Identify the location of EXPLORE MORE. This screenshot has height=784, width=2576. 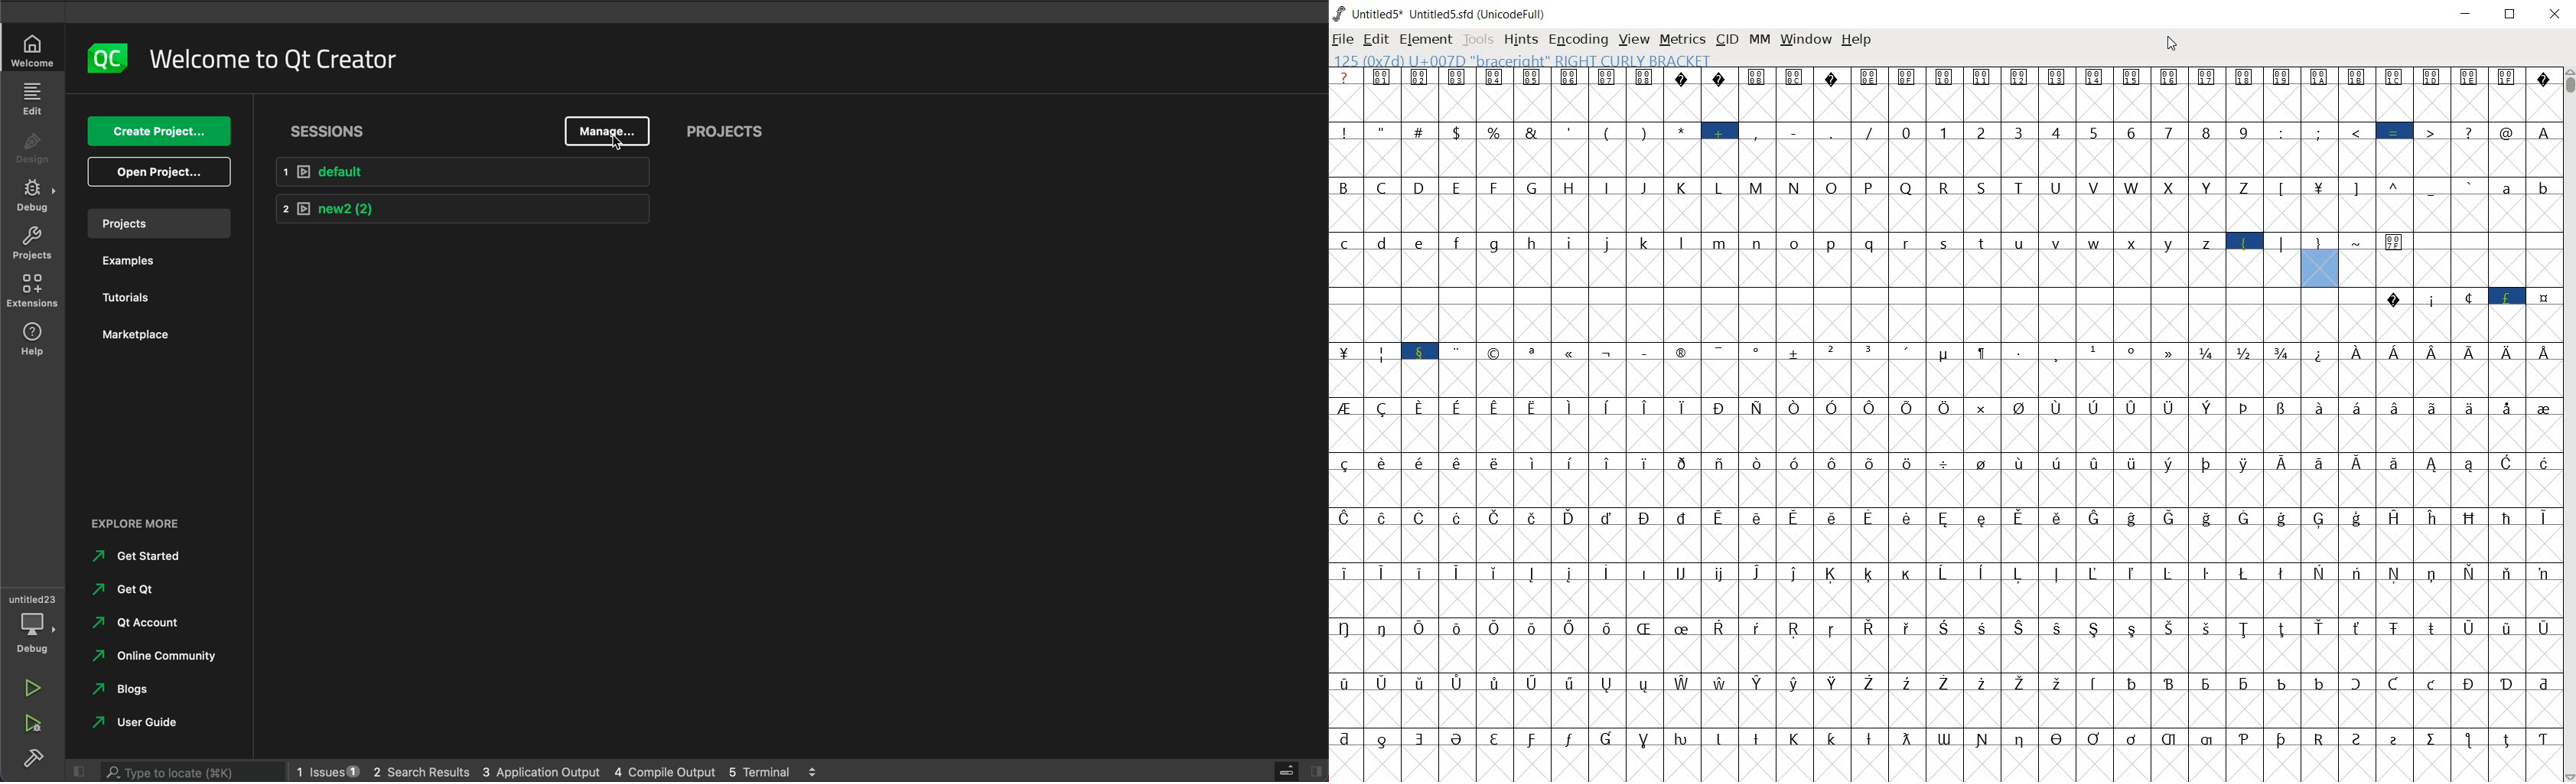
(139, 523).